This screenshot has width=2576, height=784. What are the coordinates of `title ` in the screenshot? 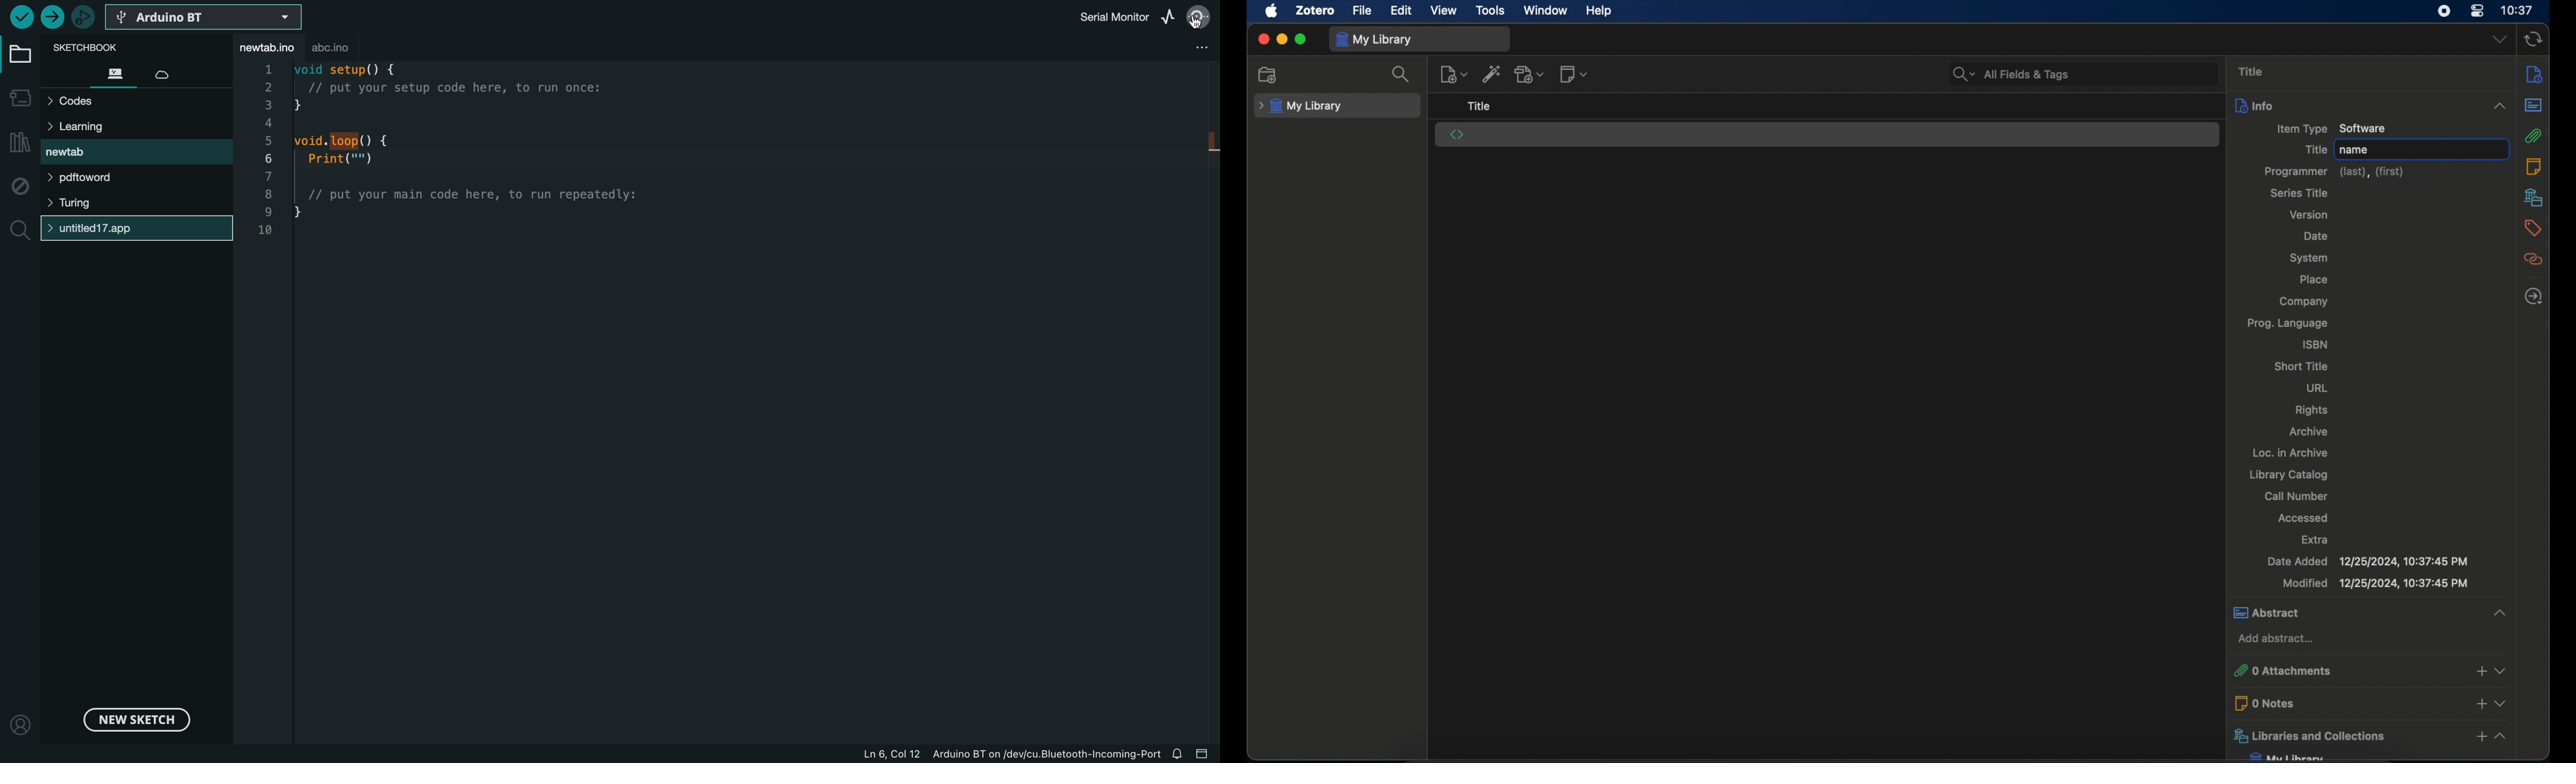 It's located at (1479, 107).